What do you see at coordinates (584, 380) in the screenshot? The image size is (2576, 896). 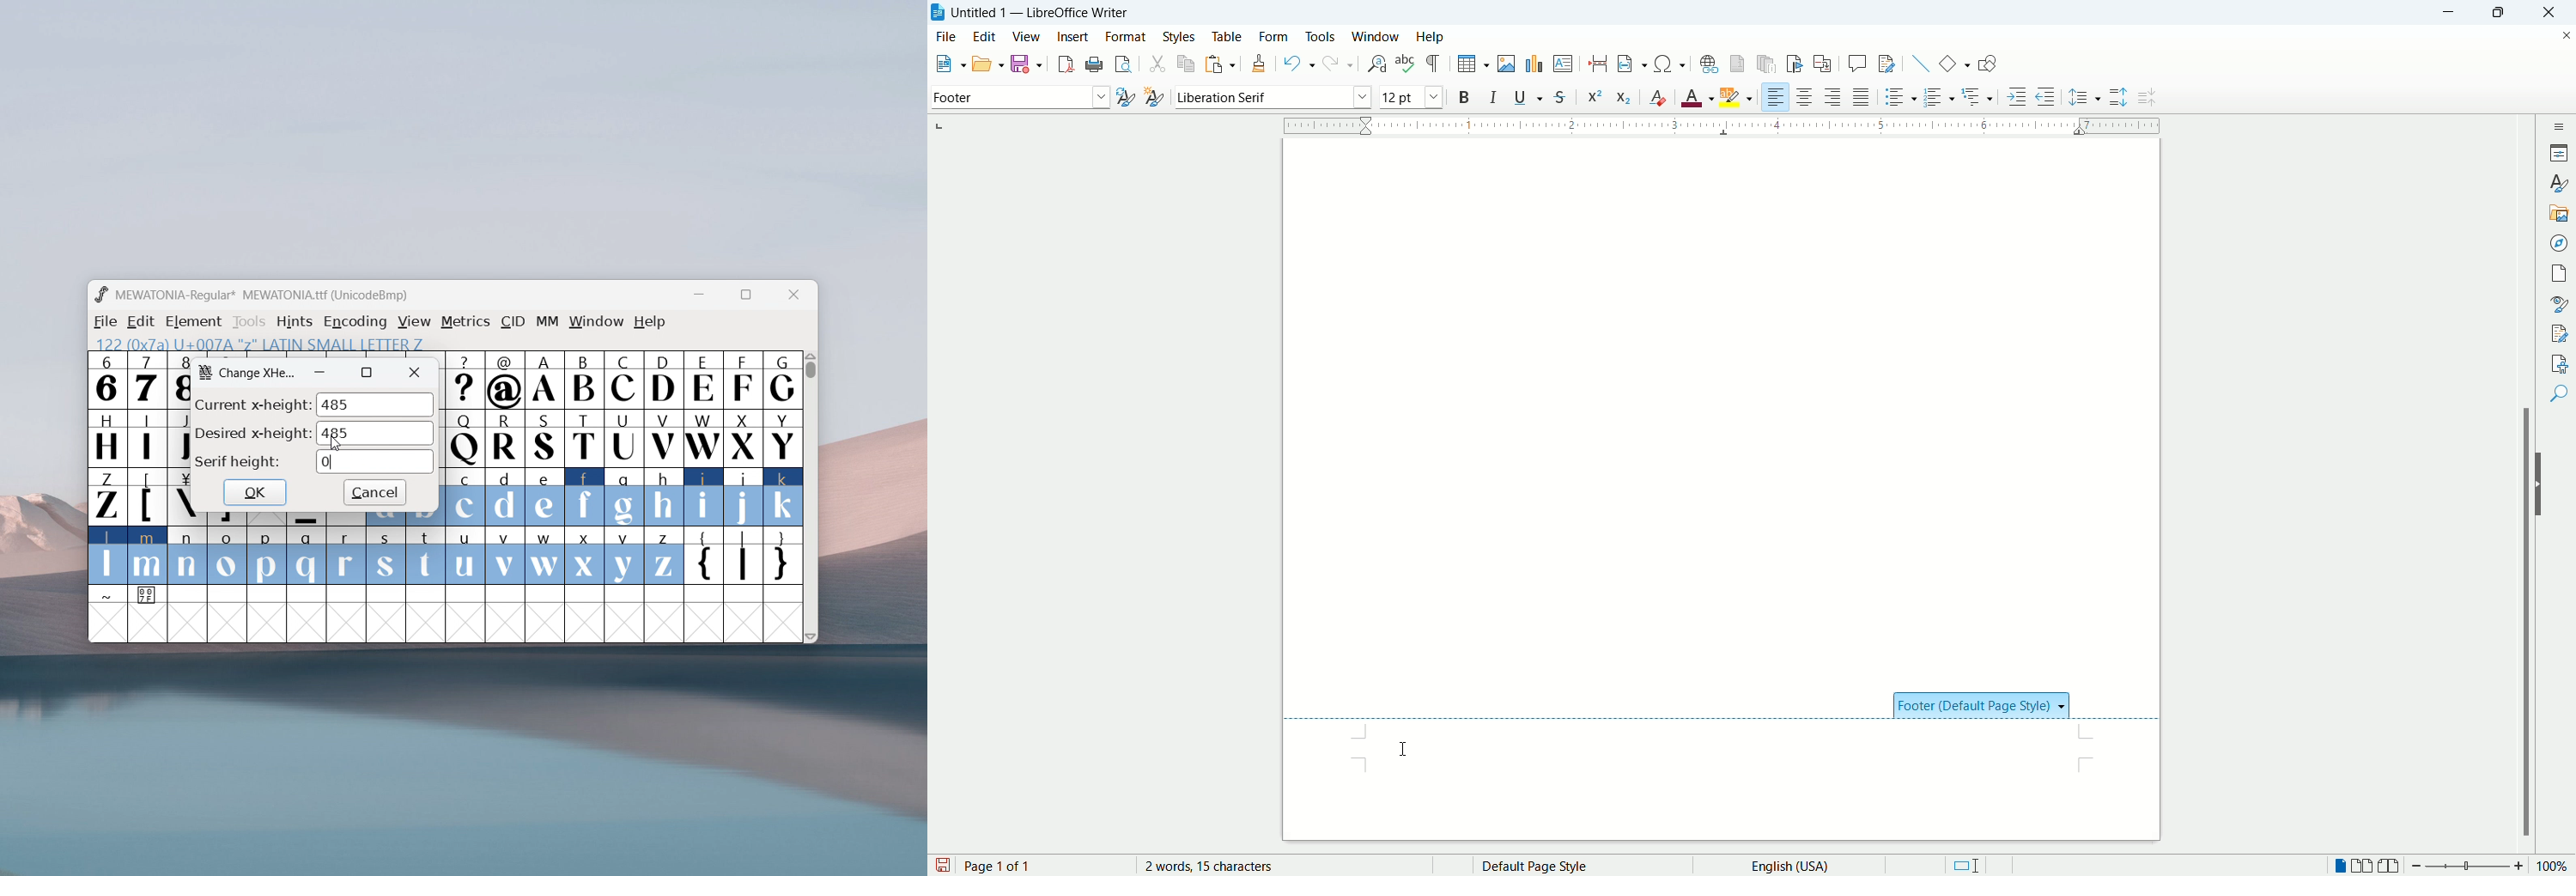 I see `B` at bounding box center [584, 380].